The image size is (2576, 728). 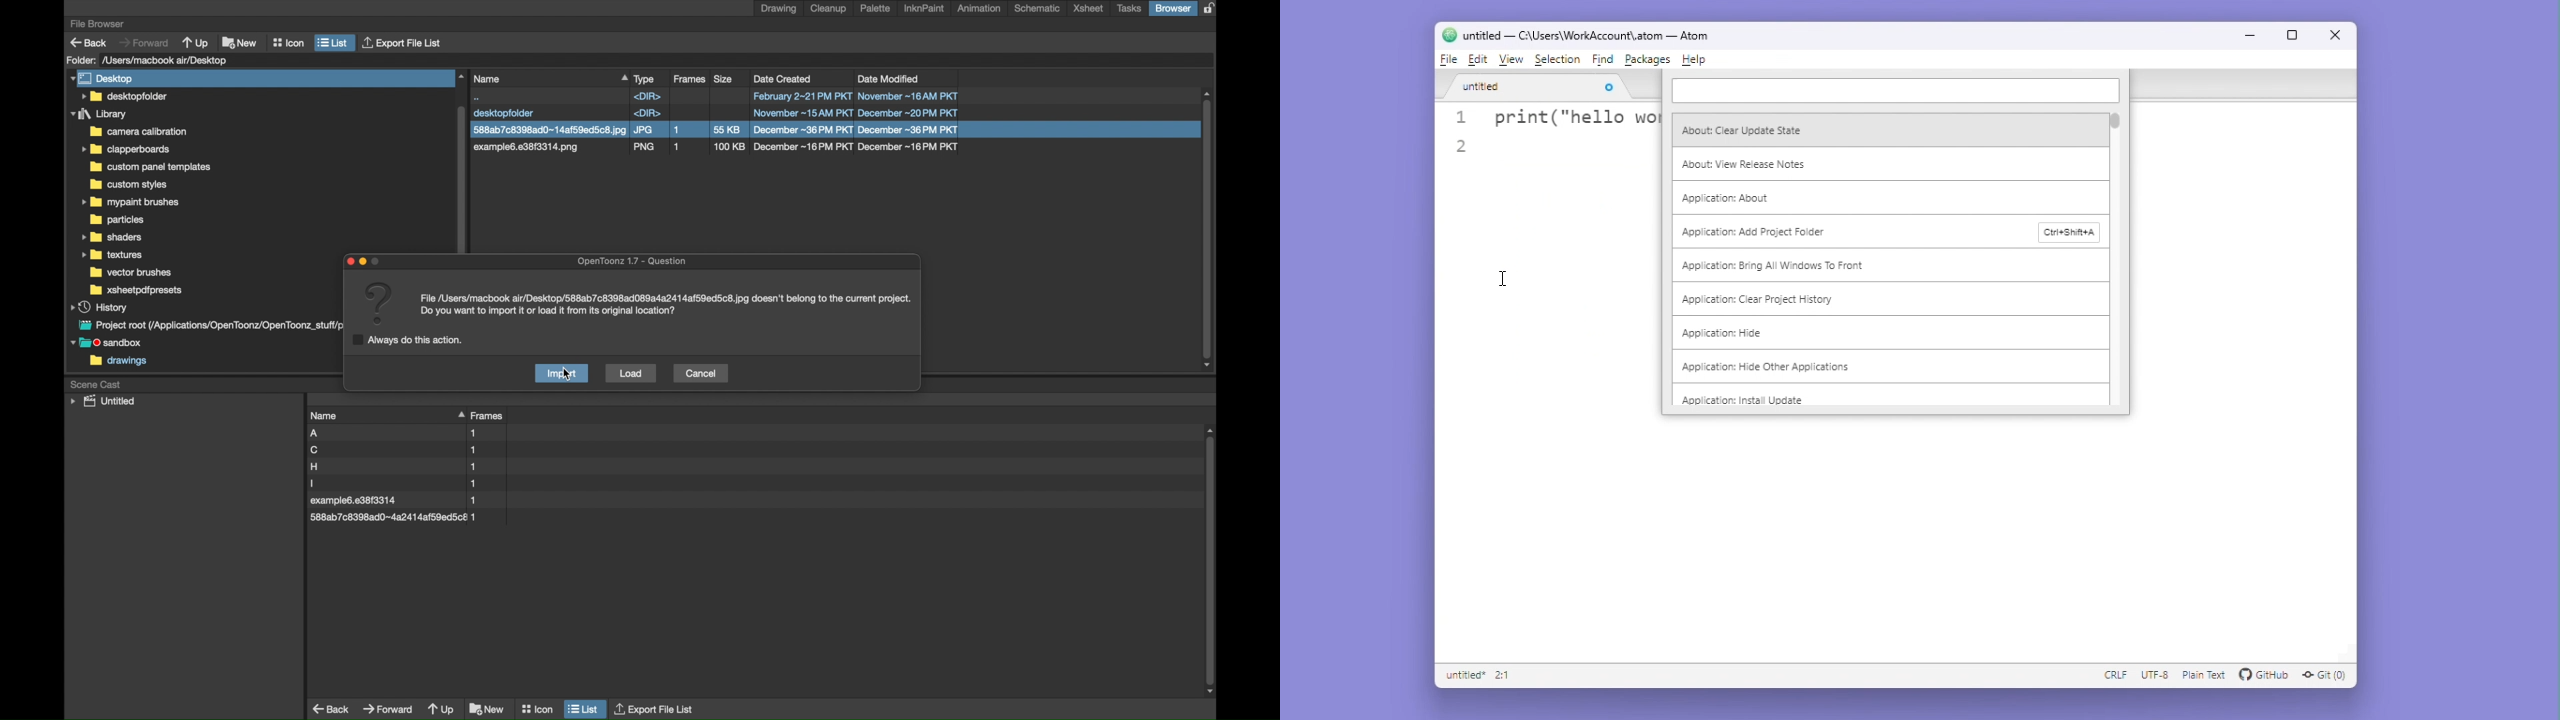 What do you see at coordinates (97, 24) in the screenshot?
I see `file browser` at bounding box center [97, 24].